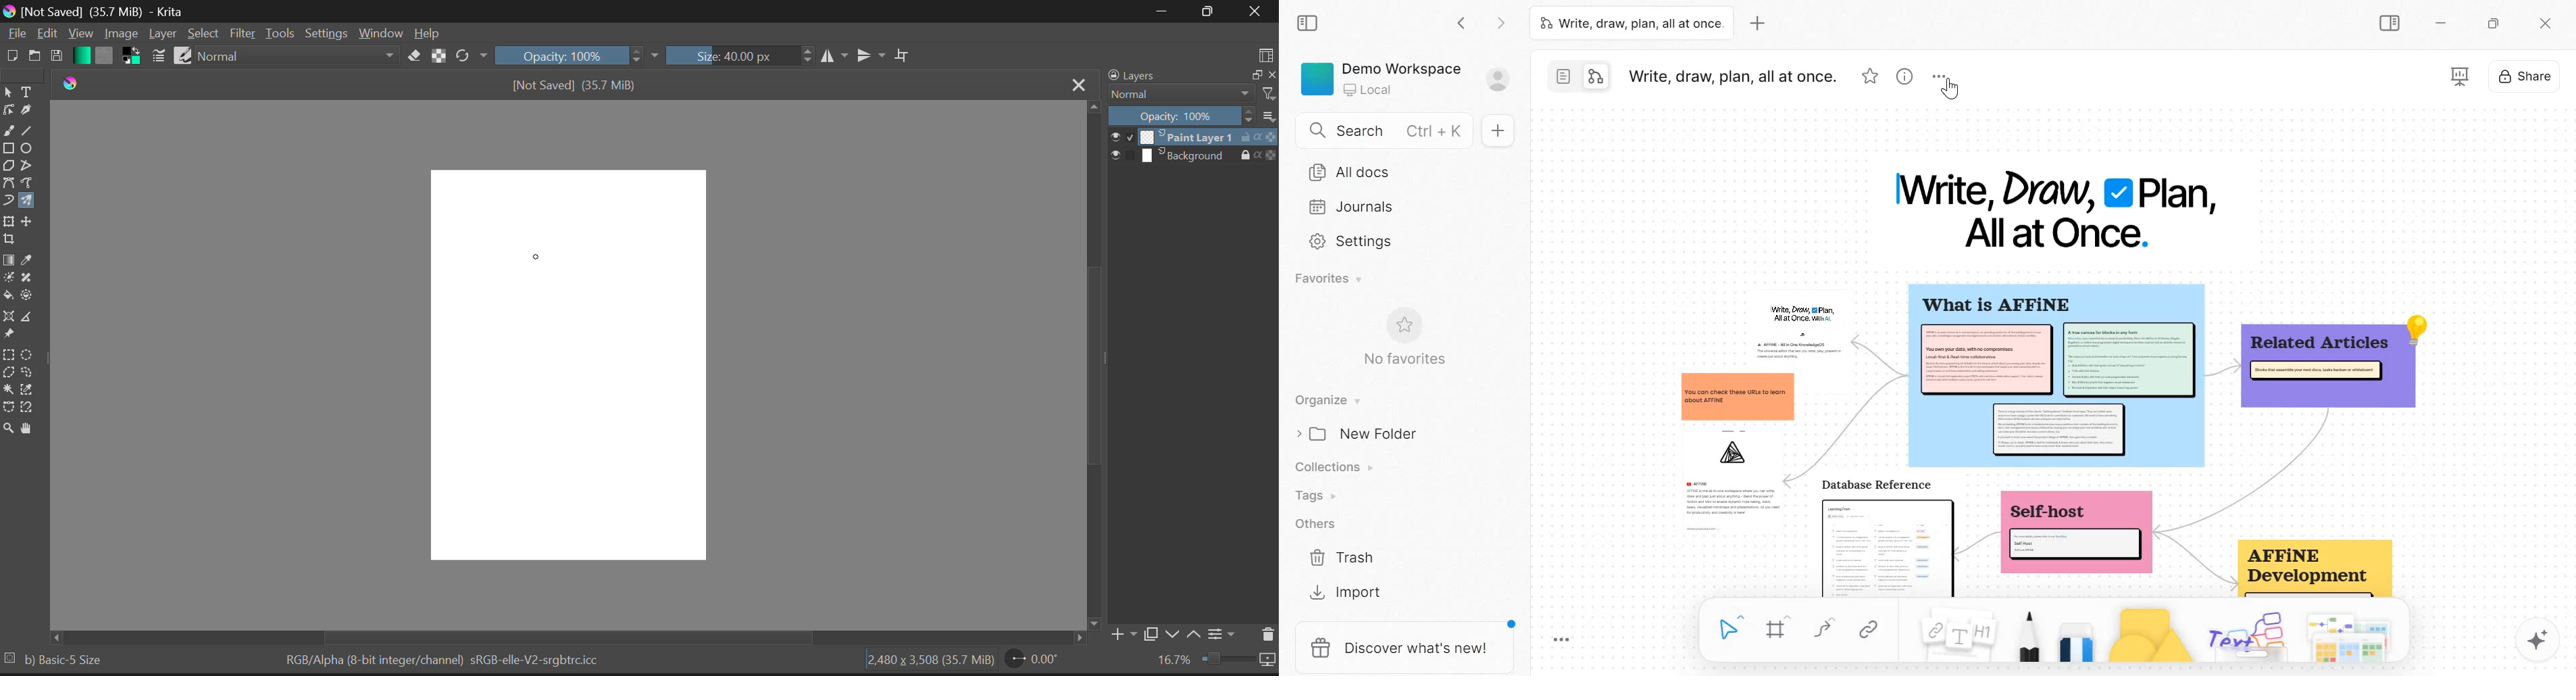 The height and width of the screenshot is (700, 2576). What do you see at coordinates (31, 277) in the screenshot?
I see `Smart Patch Tool` at bounding box center [31, 277].